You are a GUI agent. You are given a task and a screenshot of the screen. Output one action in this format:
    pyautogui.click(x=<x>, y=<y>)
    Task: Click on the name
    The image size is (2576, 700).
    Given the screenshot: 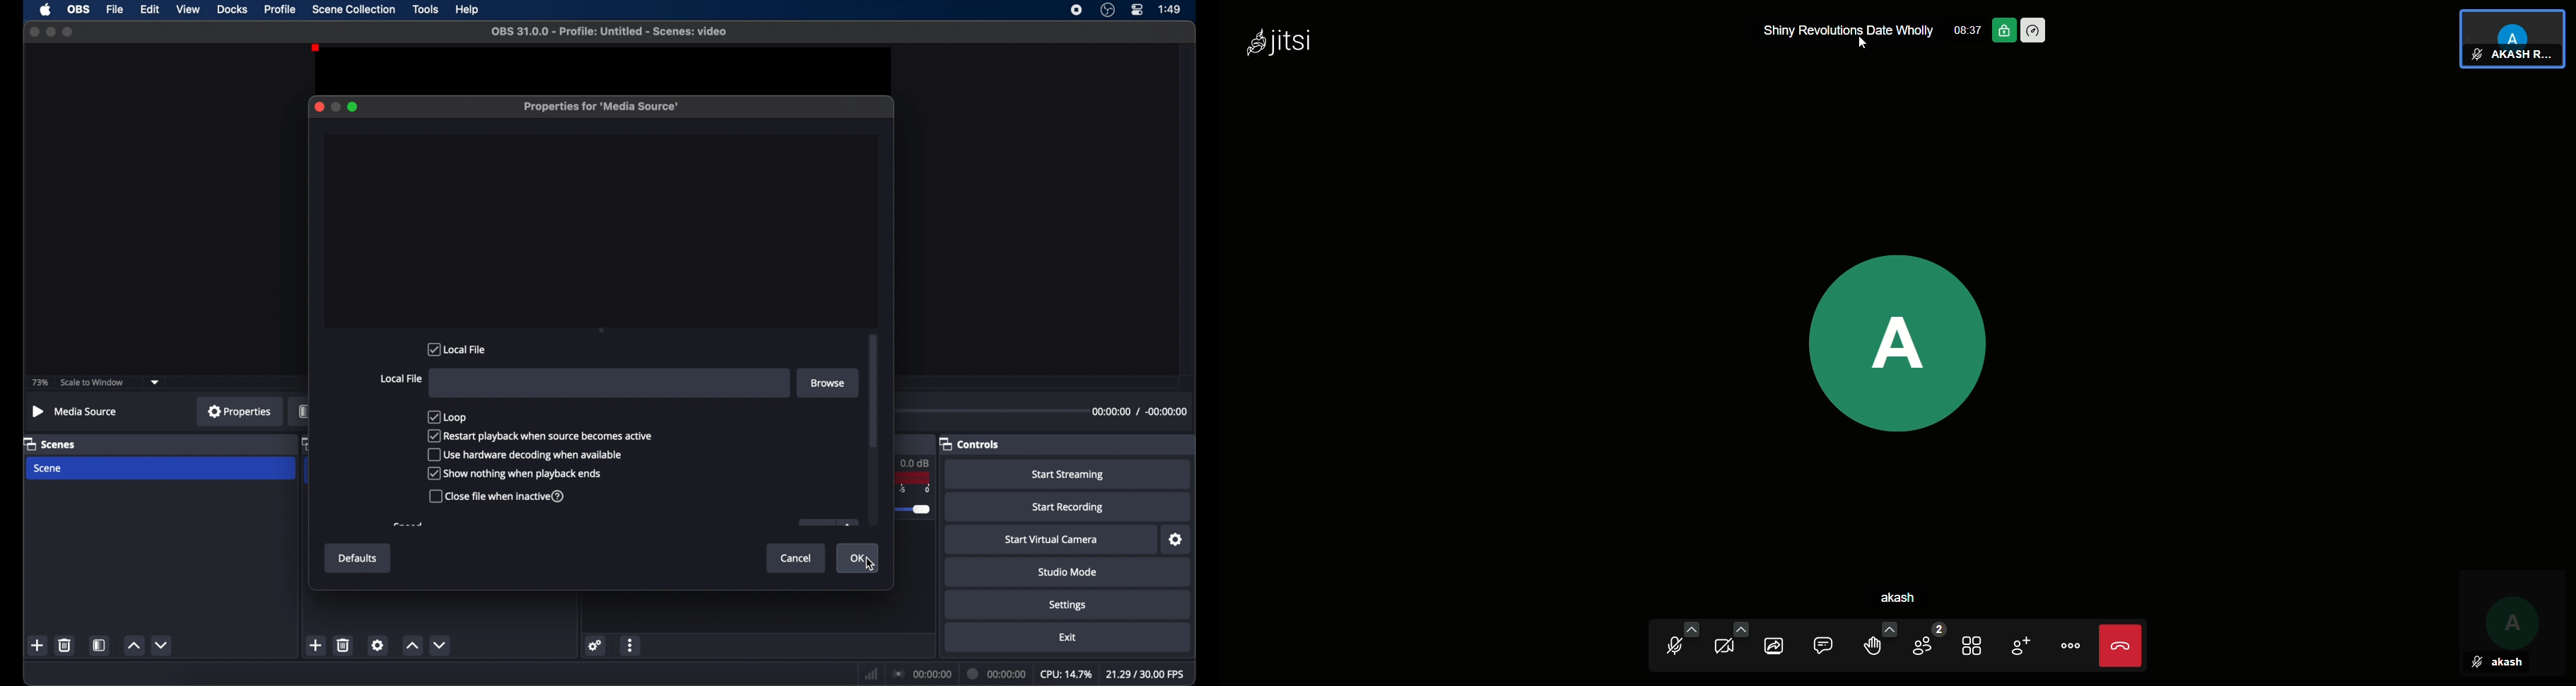 What is the action you would take?
    pyautogui.click(x=2507, y=663)
    